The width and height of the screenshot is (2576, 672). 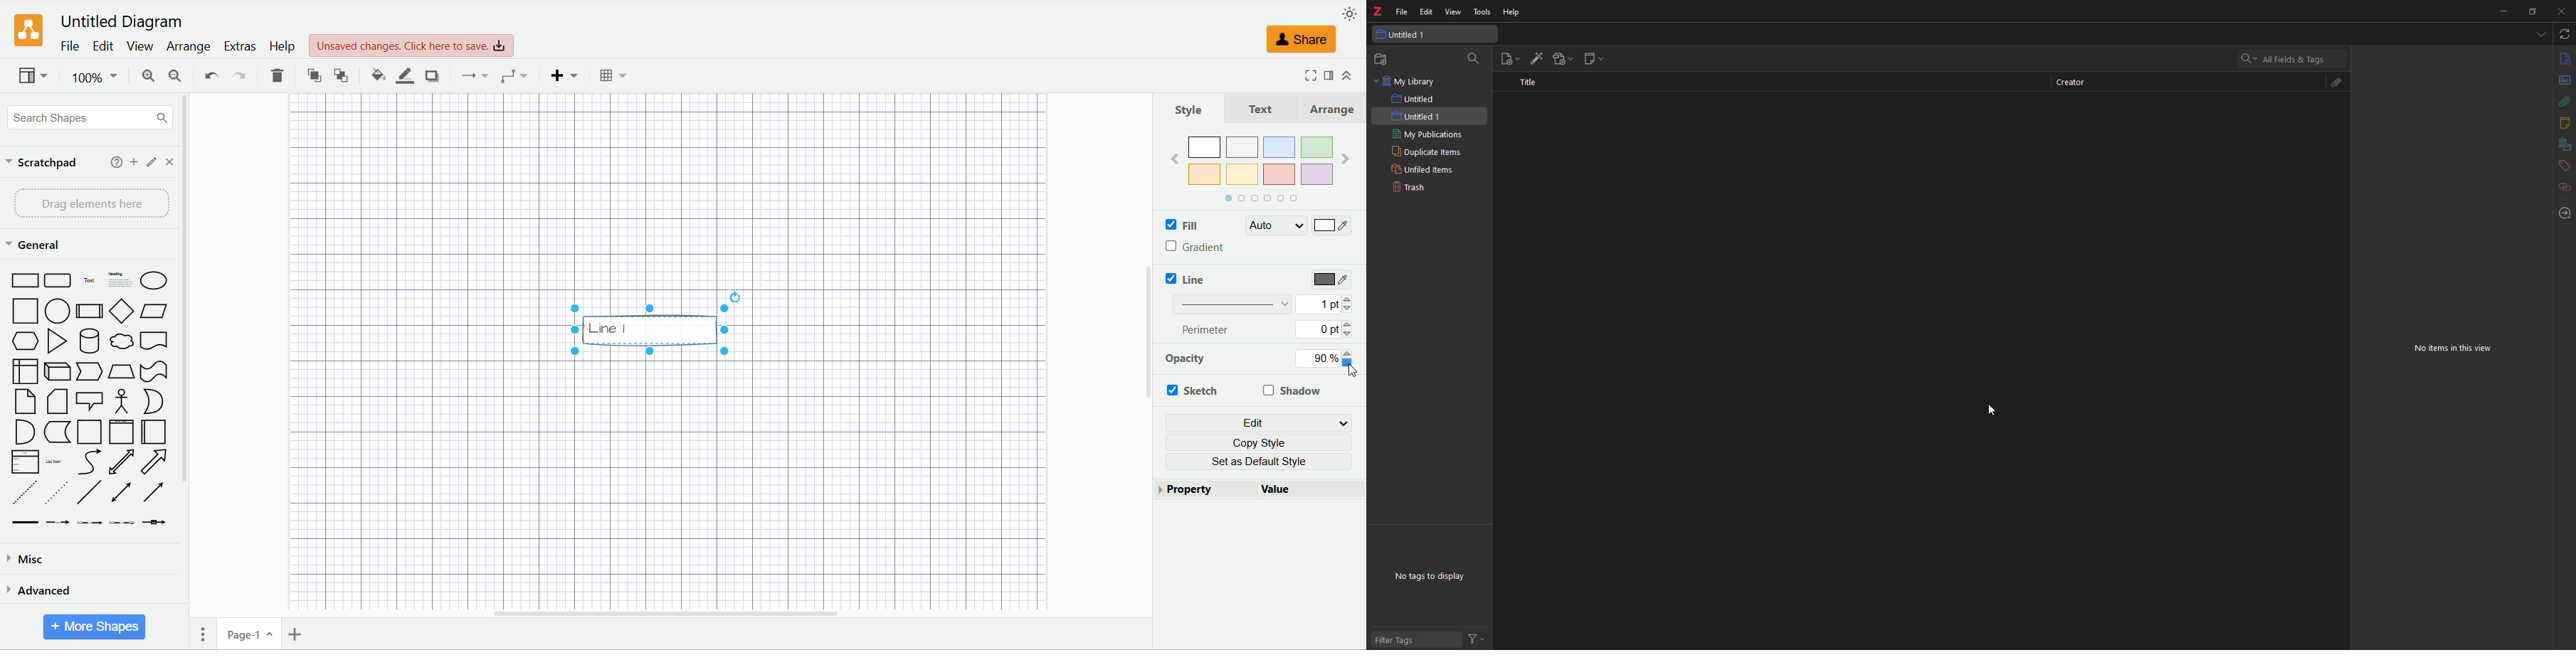 I want to click on copy style, so click(x=1259, y=442).